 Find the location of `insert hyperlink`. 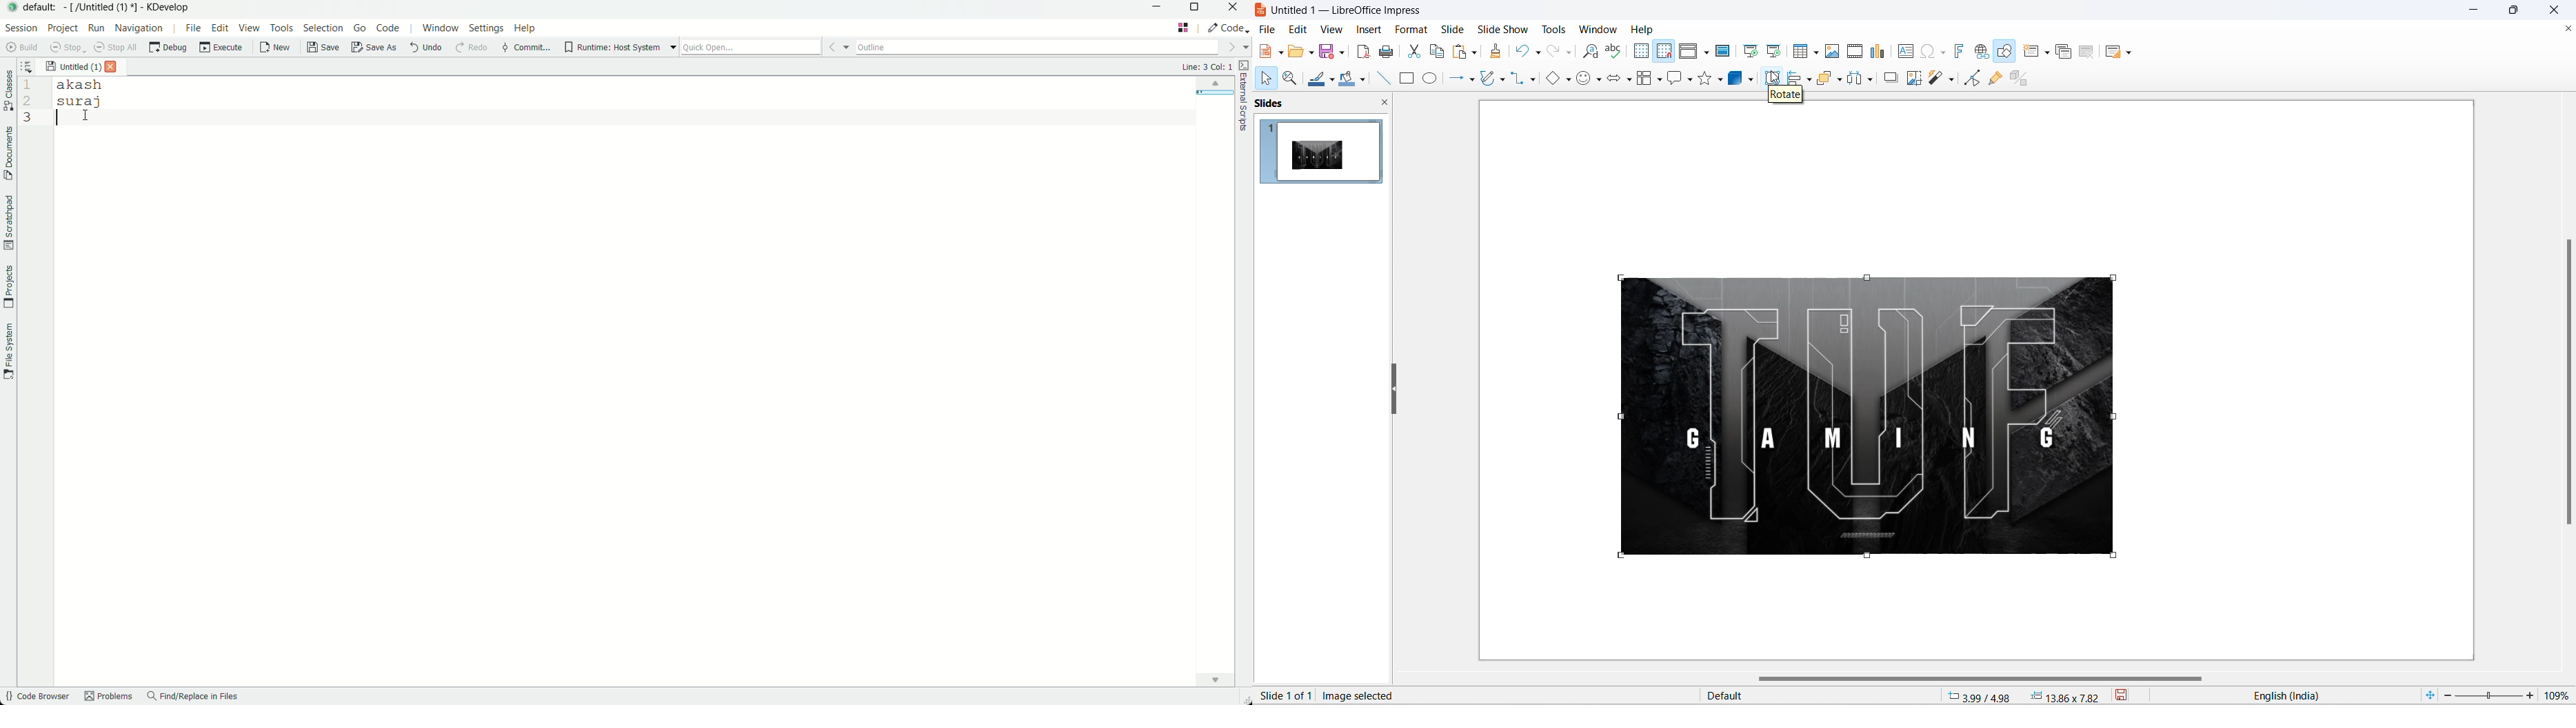

insert hyperlink is located at coordinates (1983, 52).